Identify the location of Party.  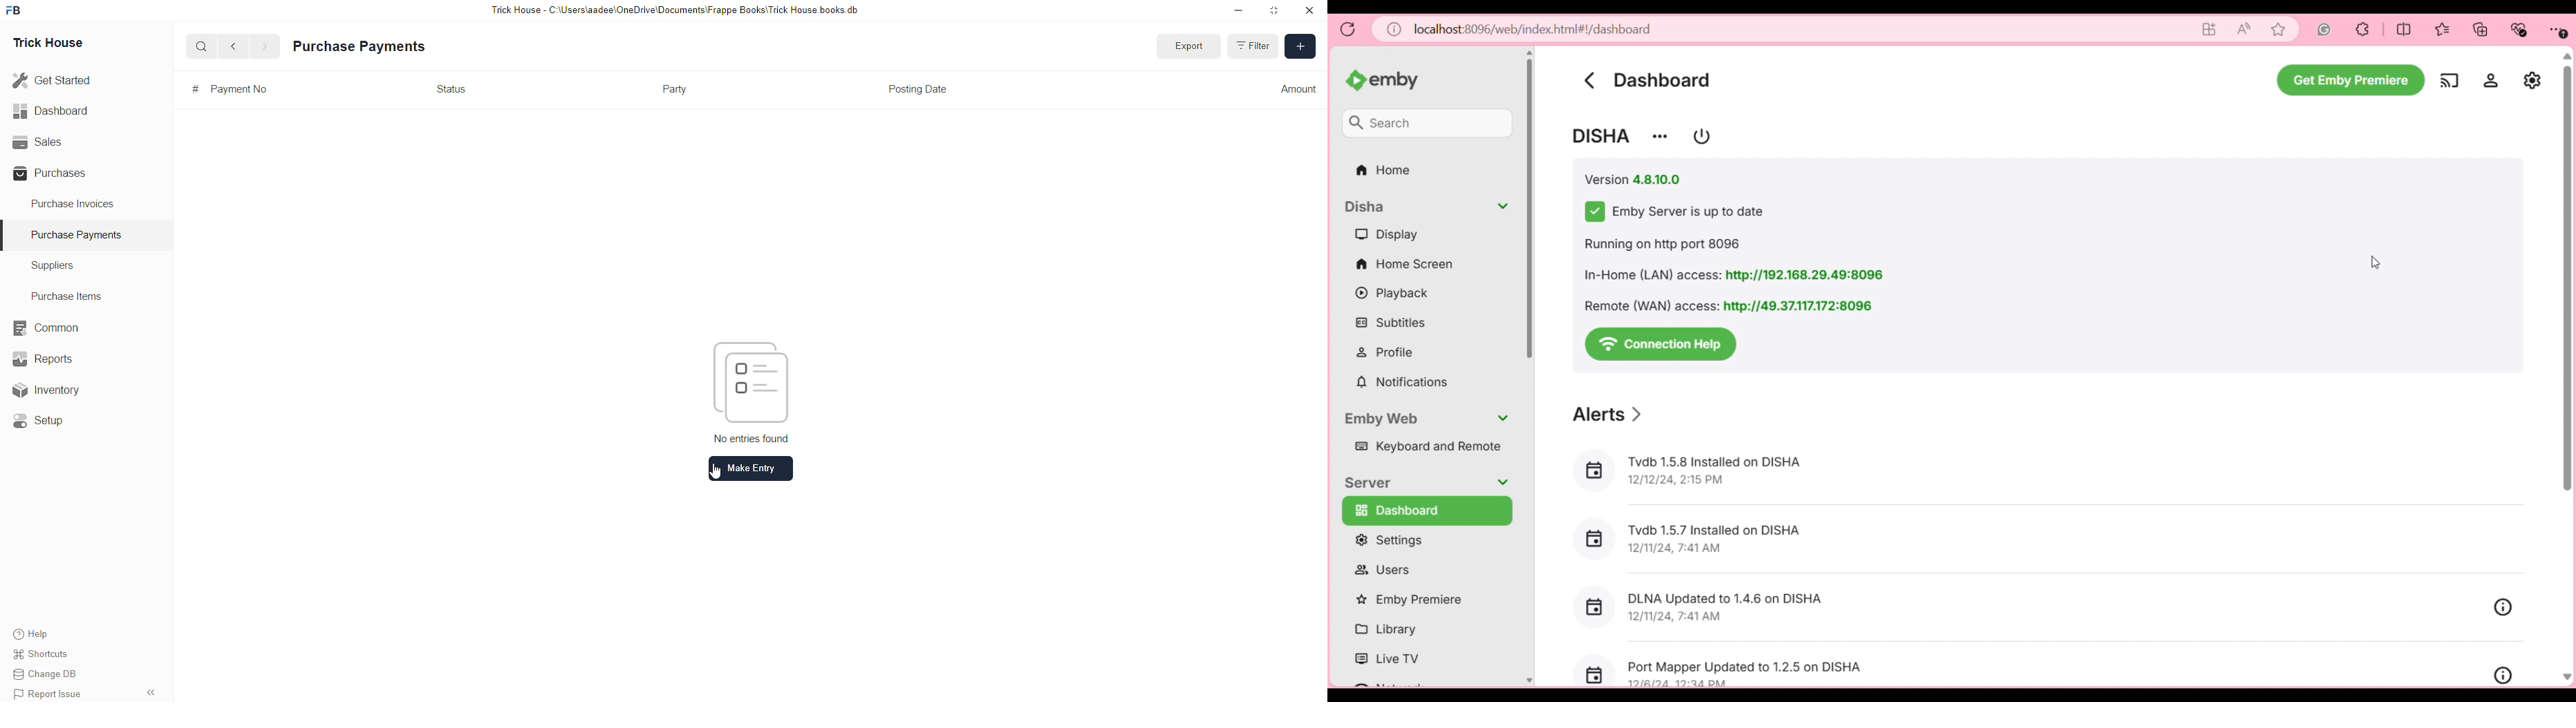
(675, 92).